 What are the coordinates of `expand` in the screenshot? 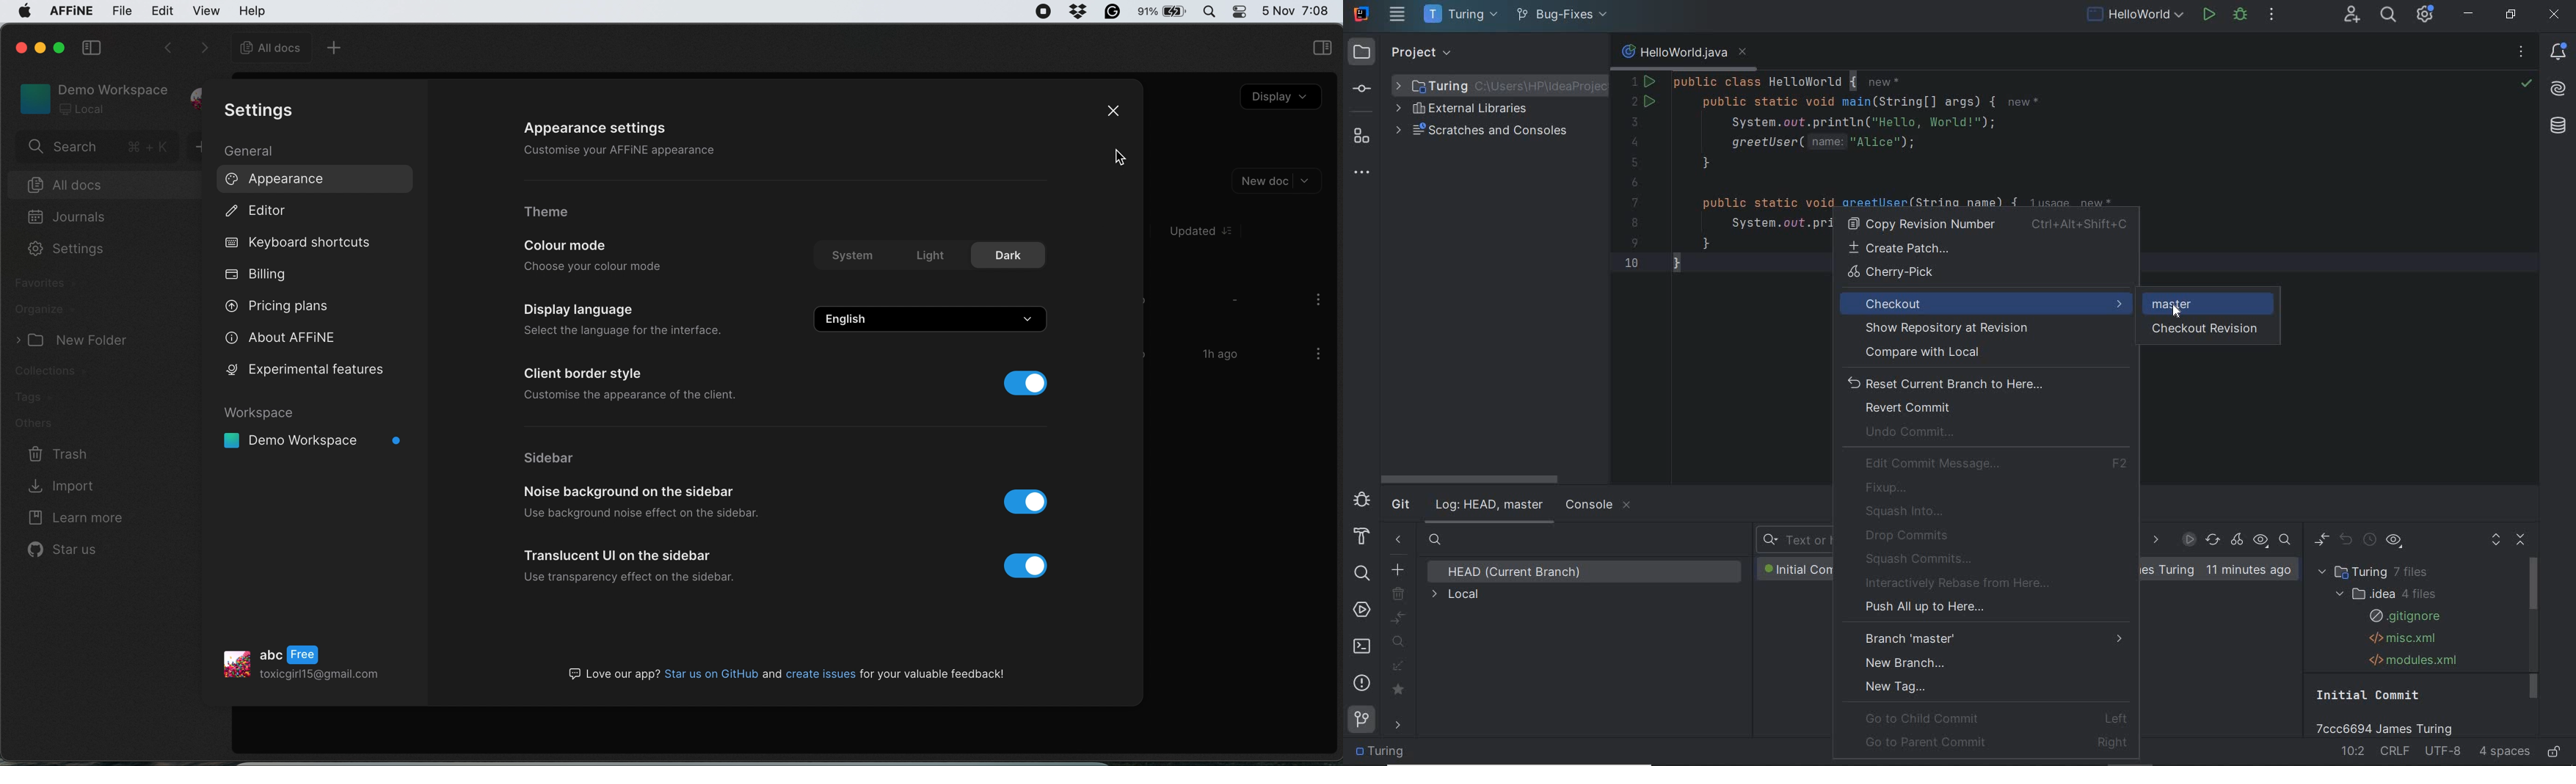 It's located at (1519, 53).